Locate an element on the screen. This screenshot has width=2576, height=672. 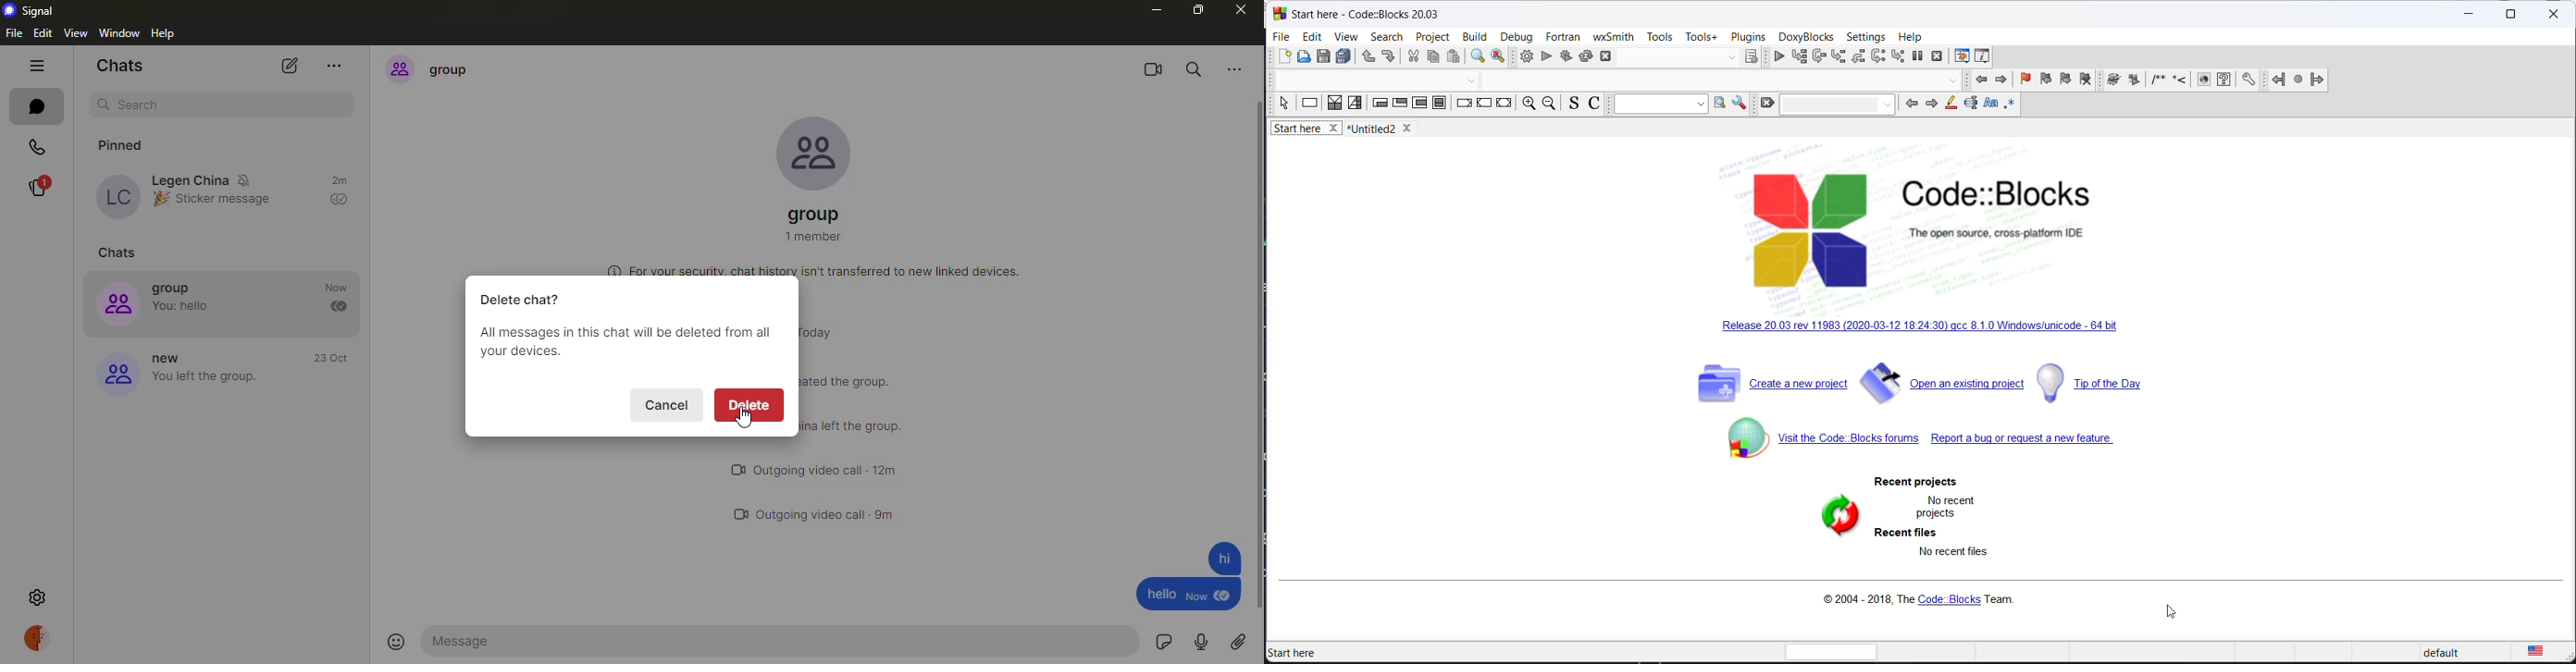
profile pic is located at coordinates (816, 151).